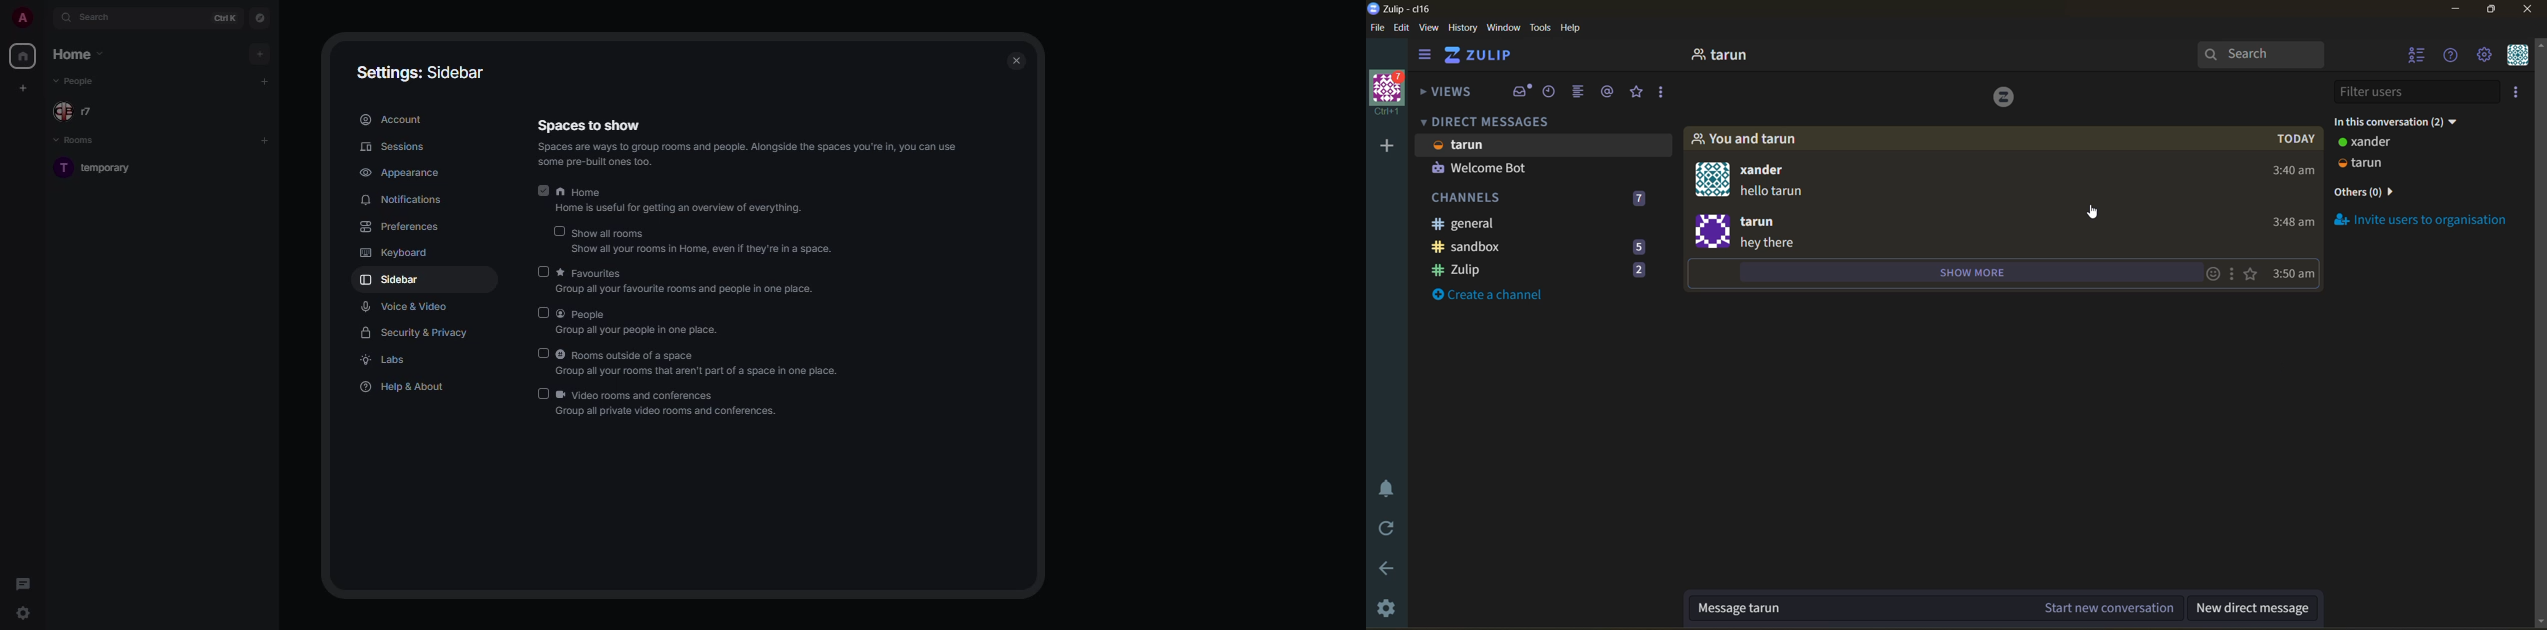 The image size is (2548, 644). What do you see at coordinates (25, 583) in the screenshot?
I see `threads` at bounding box center [25, 583].